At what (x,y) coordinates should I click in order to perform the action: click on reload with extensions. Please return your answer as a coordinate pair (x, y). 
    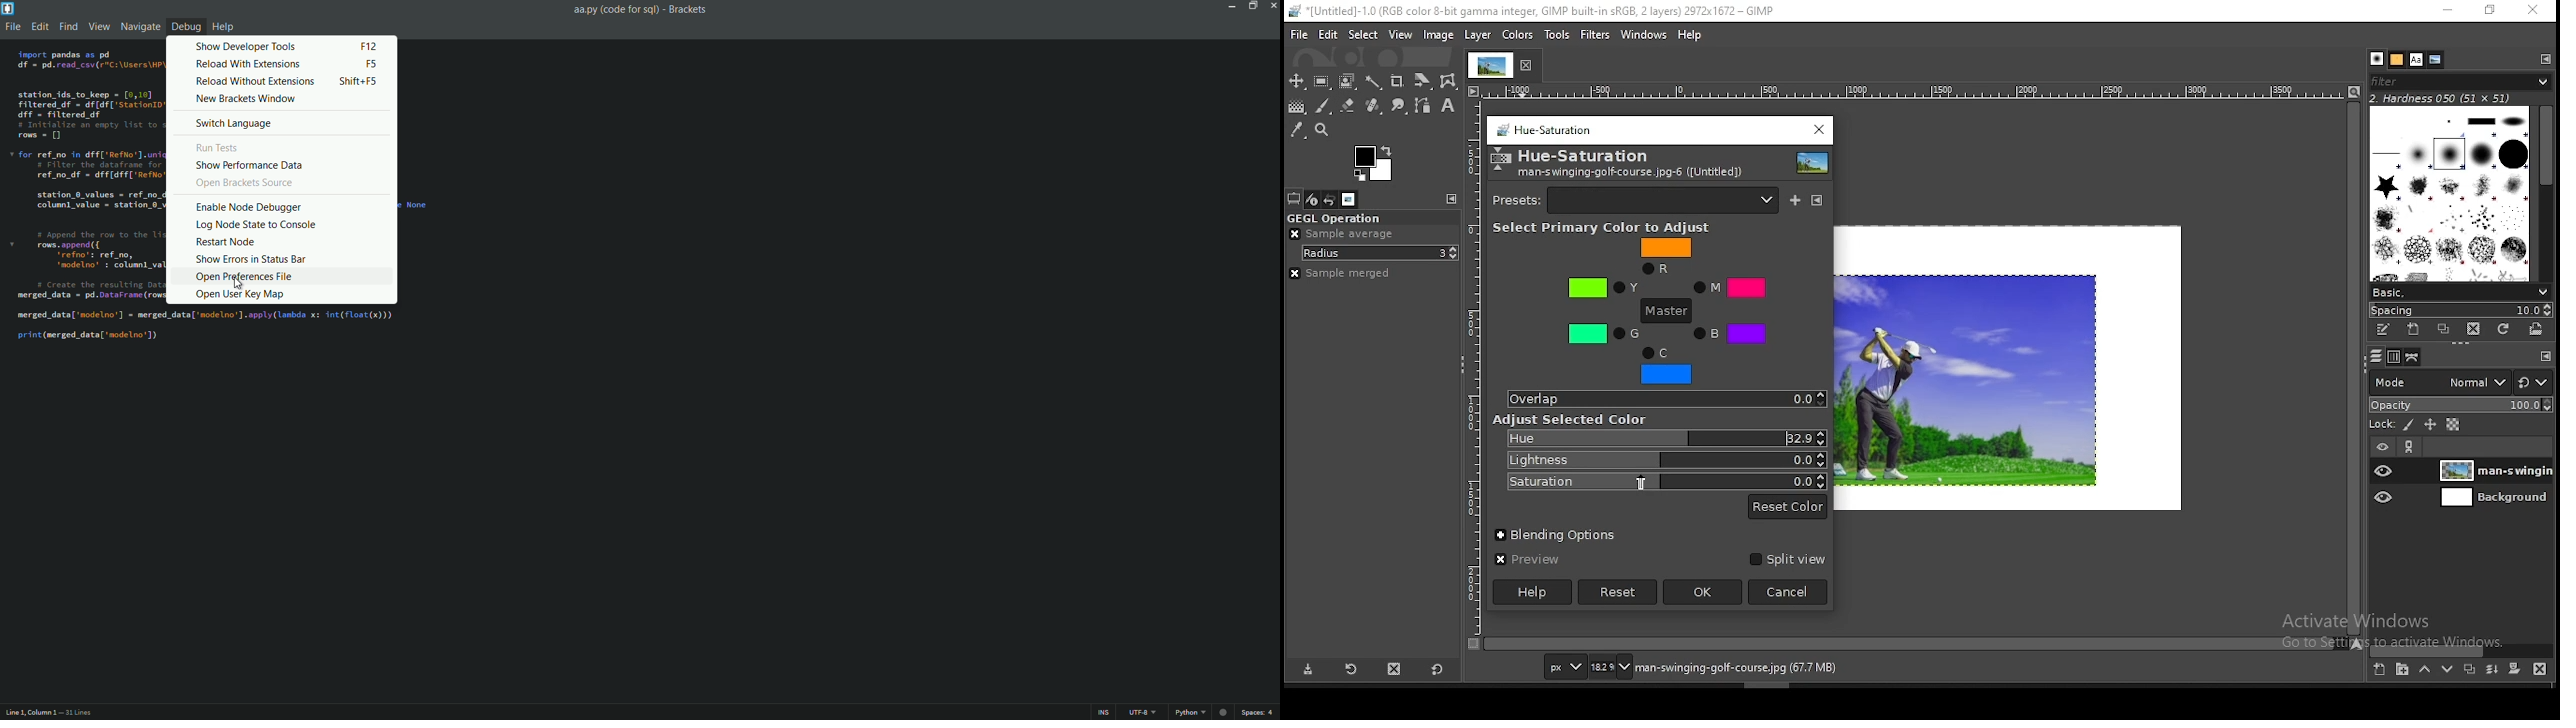
    Looking at the image, I should click on (247, 63).